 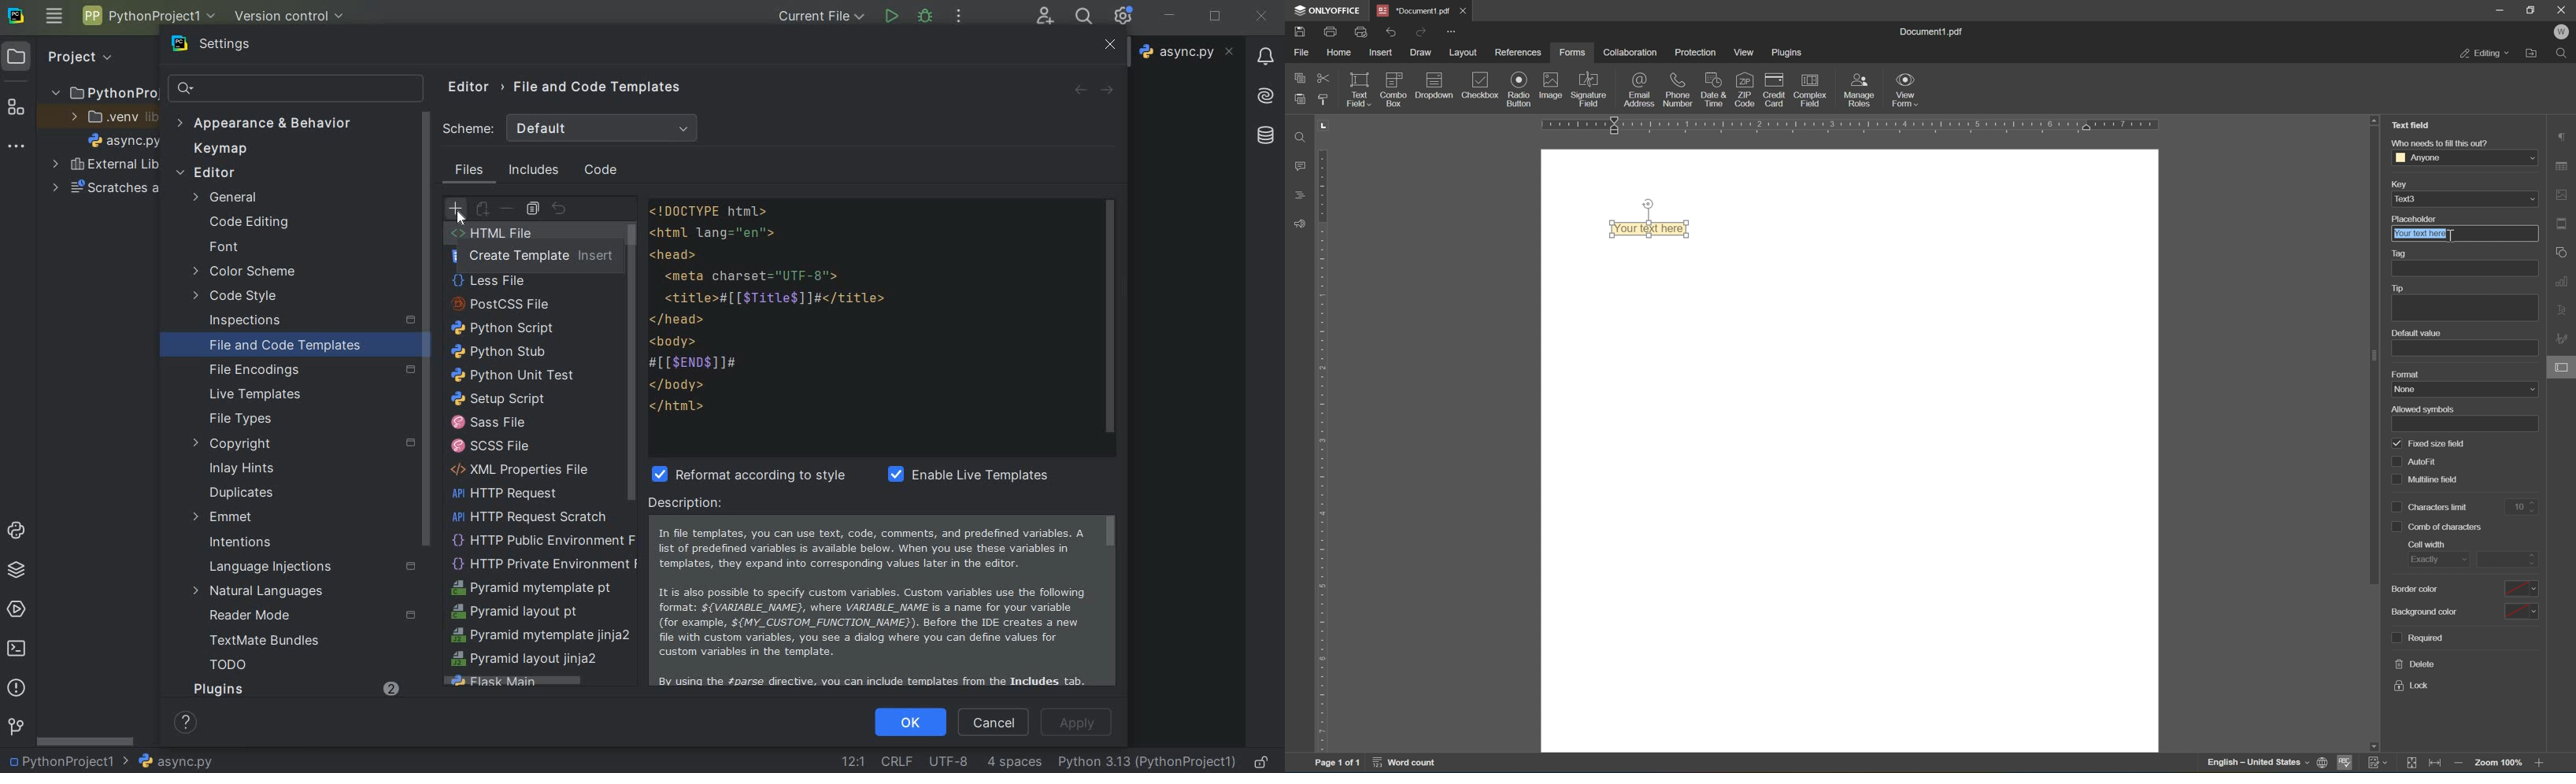 I want to click on cut, so click(x=1325, y=77).